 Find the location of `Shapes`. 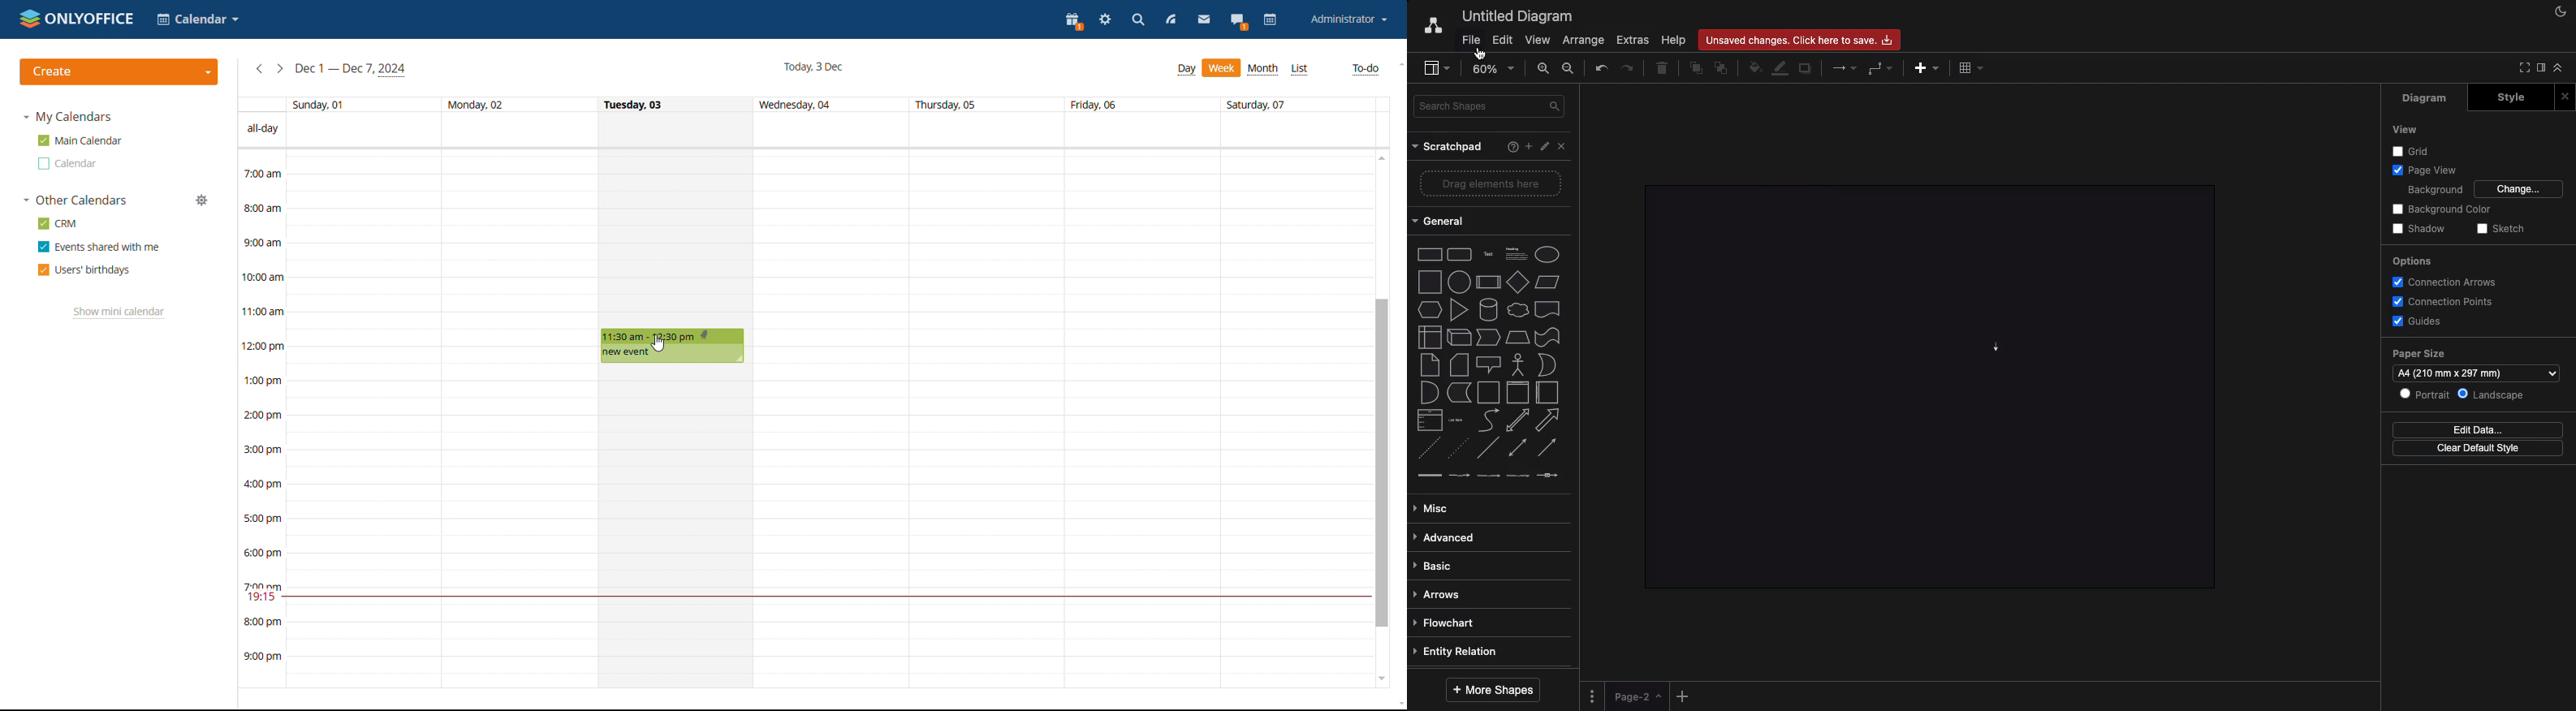

Shapes is located at coordinates (1490, 364).